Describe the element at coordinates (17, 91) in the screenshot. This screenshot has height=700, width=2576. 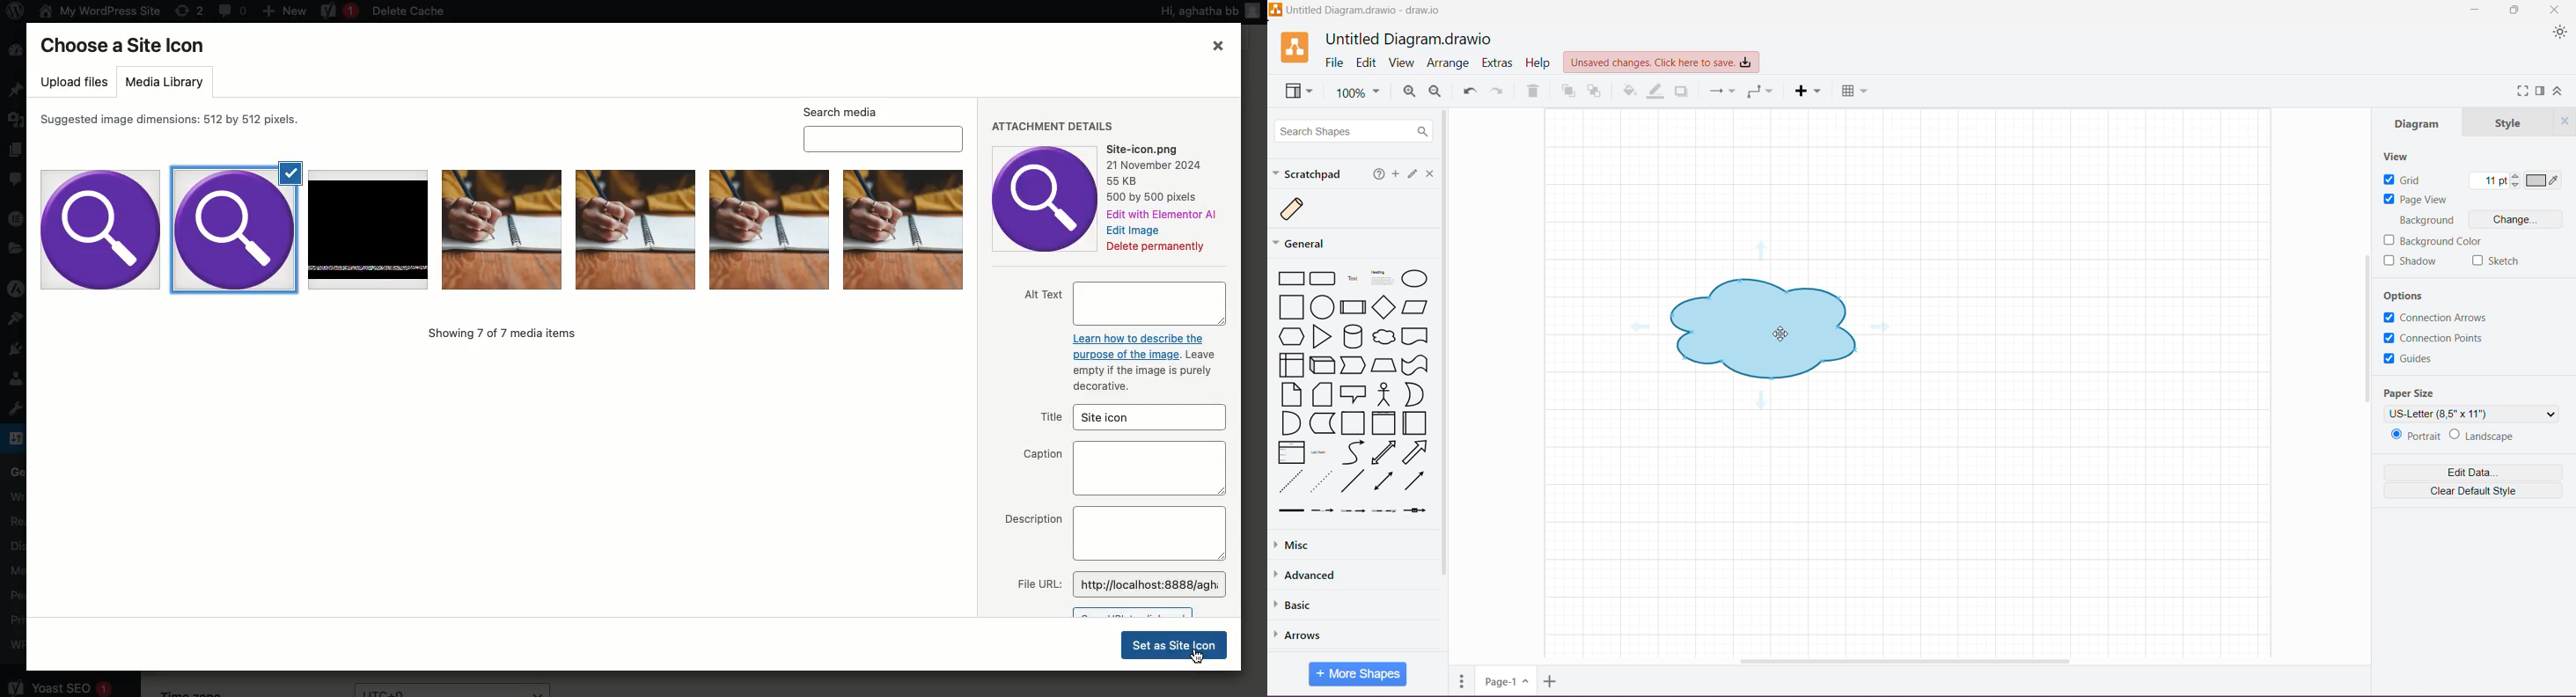
I see `Posts` at that location.